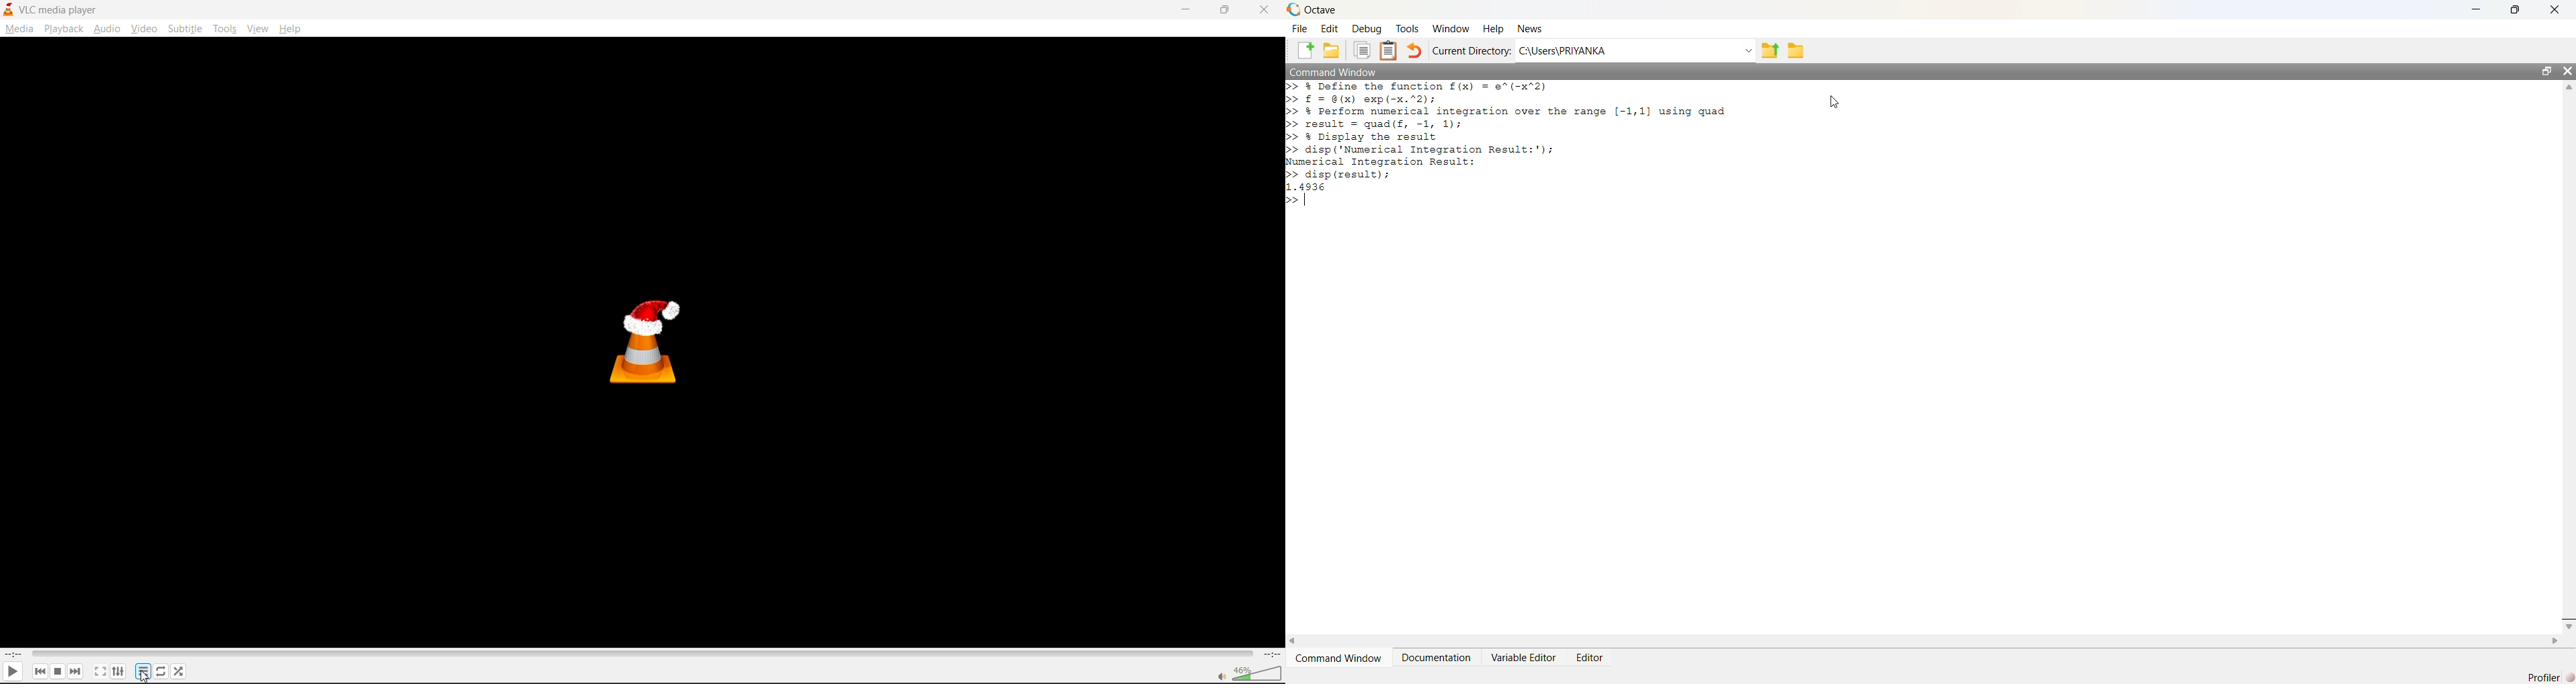 This screenshot has width=2576, height=700. Describe the element at coordinates (13, 652) in the screenshot. I see `current track time` at that location.